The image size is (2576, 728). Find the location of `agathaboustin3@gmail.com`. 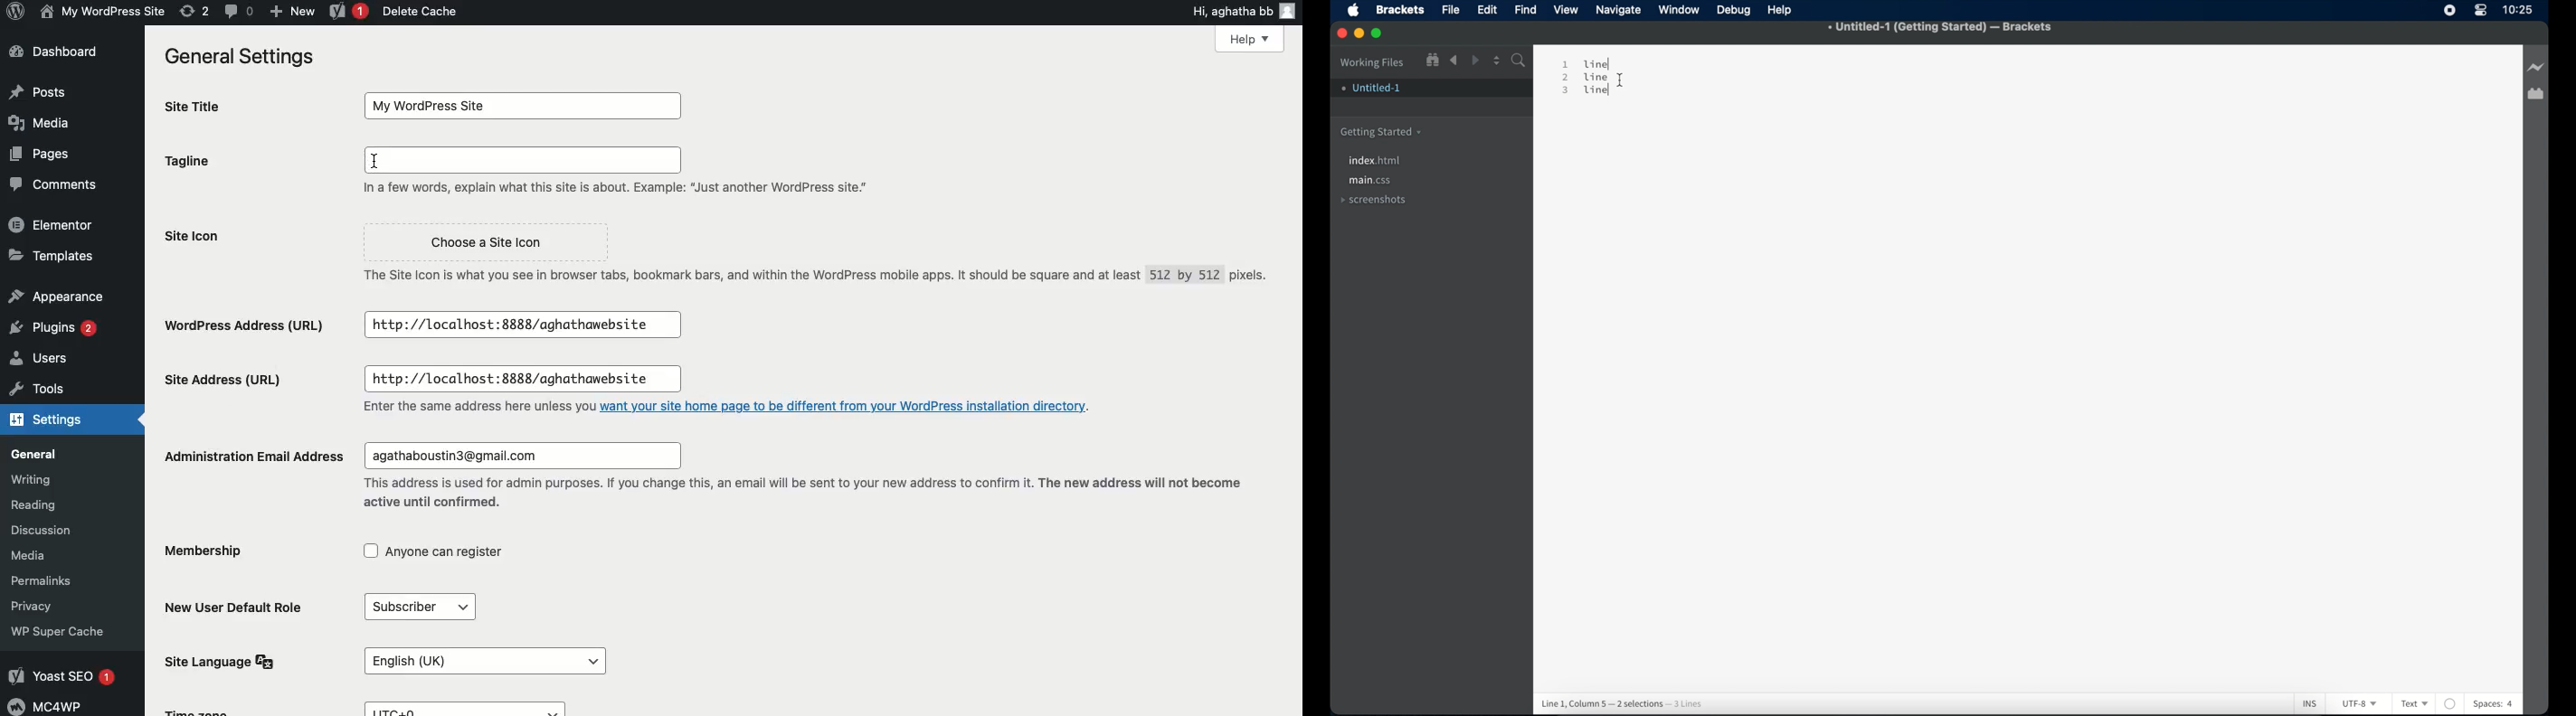

agathaboustin3@gmail.com is located at coordinates (526, 452).